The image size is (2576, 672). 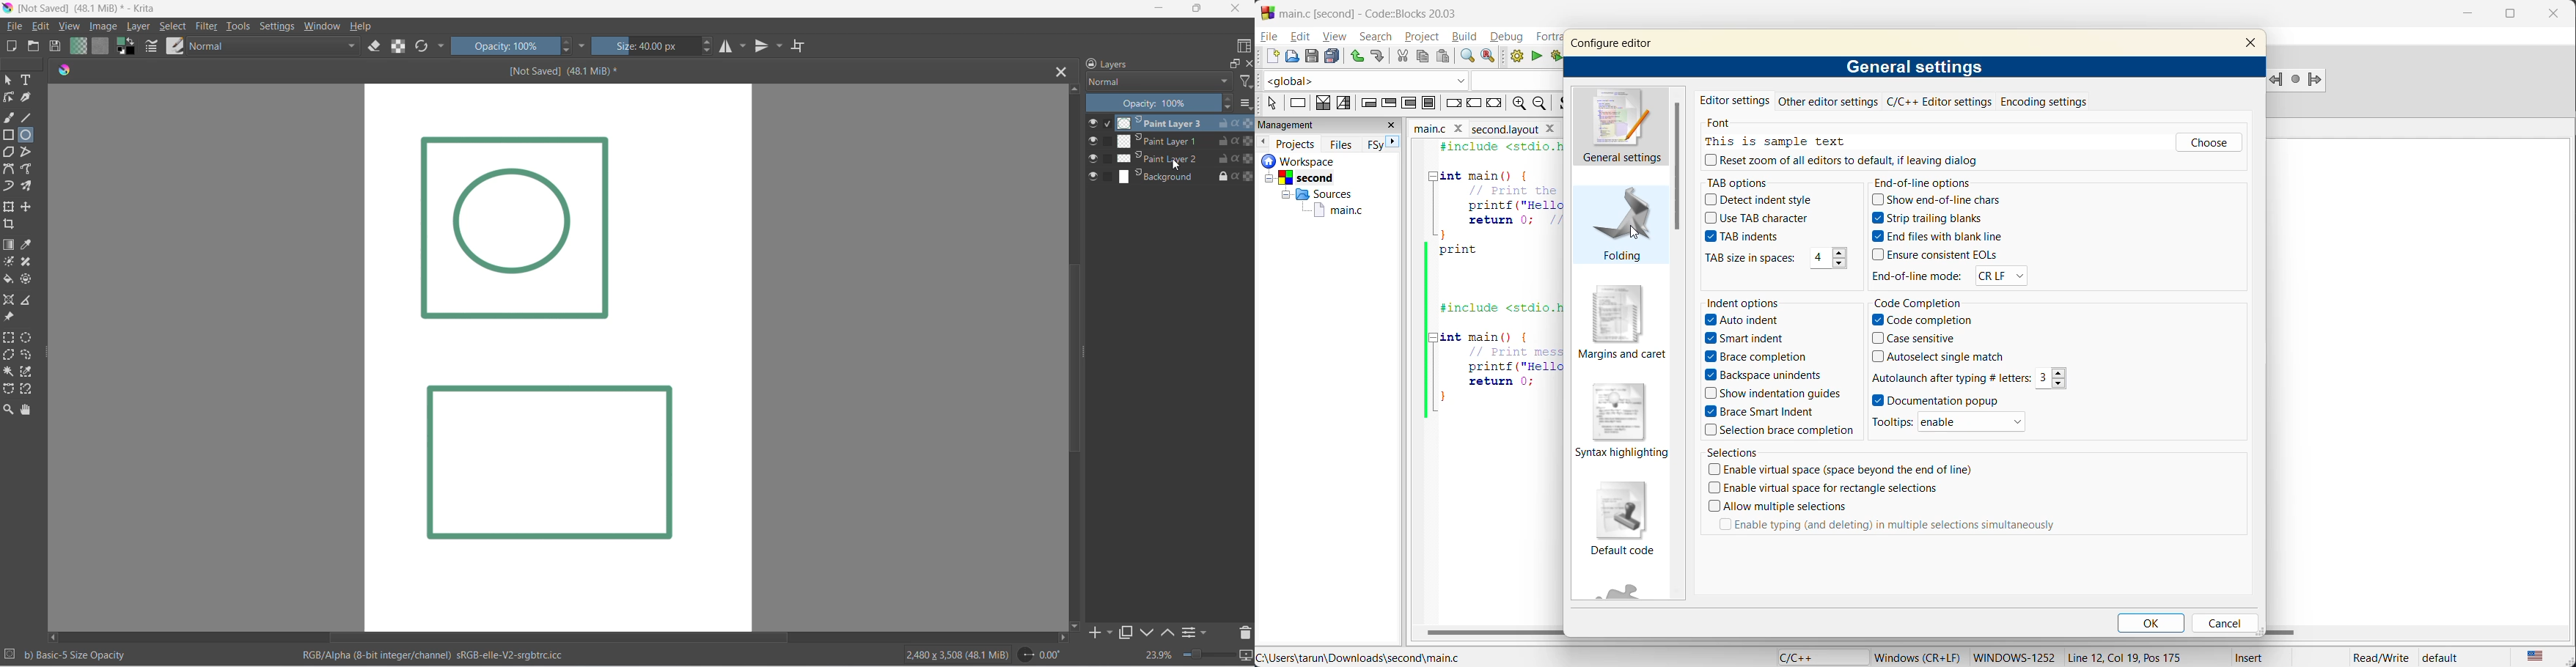 What do you see at coordinates (1783, 142) in the screenshot?
I see `this is sample text` at bounding box center [1783, 142].